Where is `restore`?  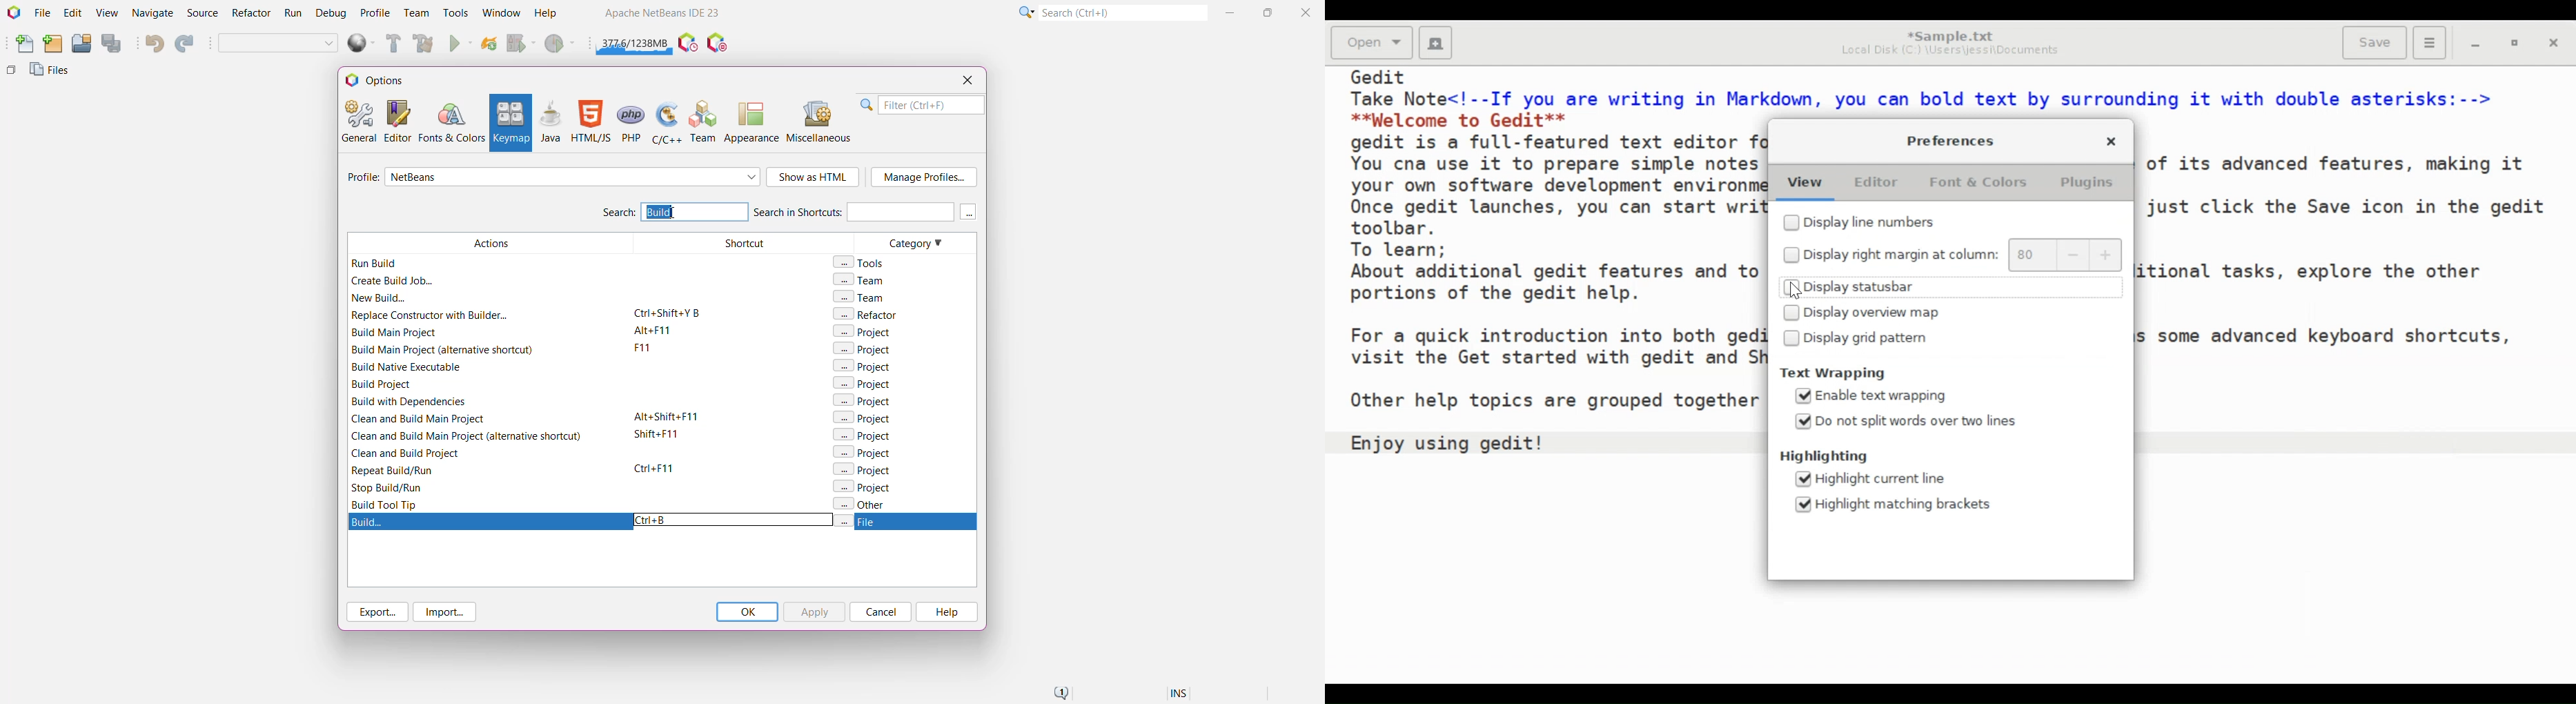 restore is located at coordinates (2515, 45).